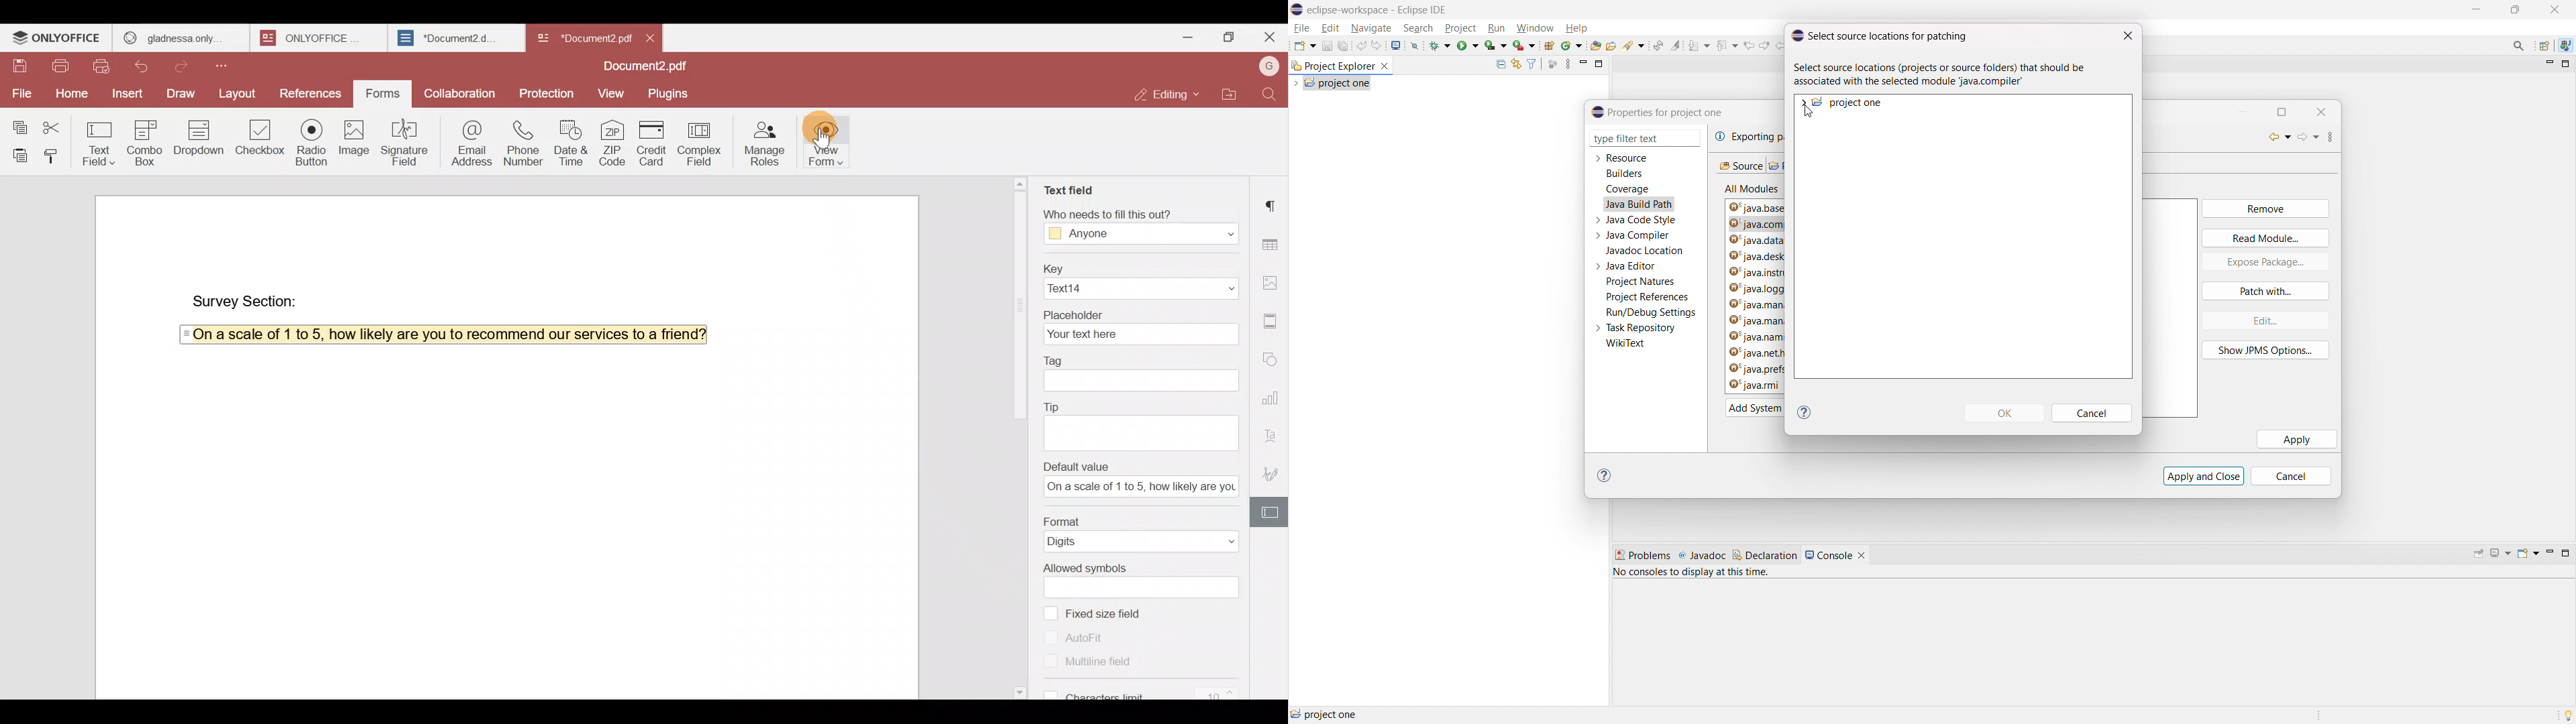 The width and height of the screenshot is (2576, 728). What do you see at coordinates (1137, 333) in the screenshot?
I see `your text here` at bounding box center [1137, 333].